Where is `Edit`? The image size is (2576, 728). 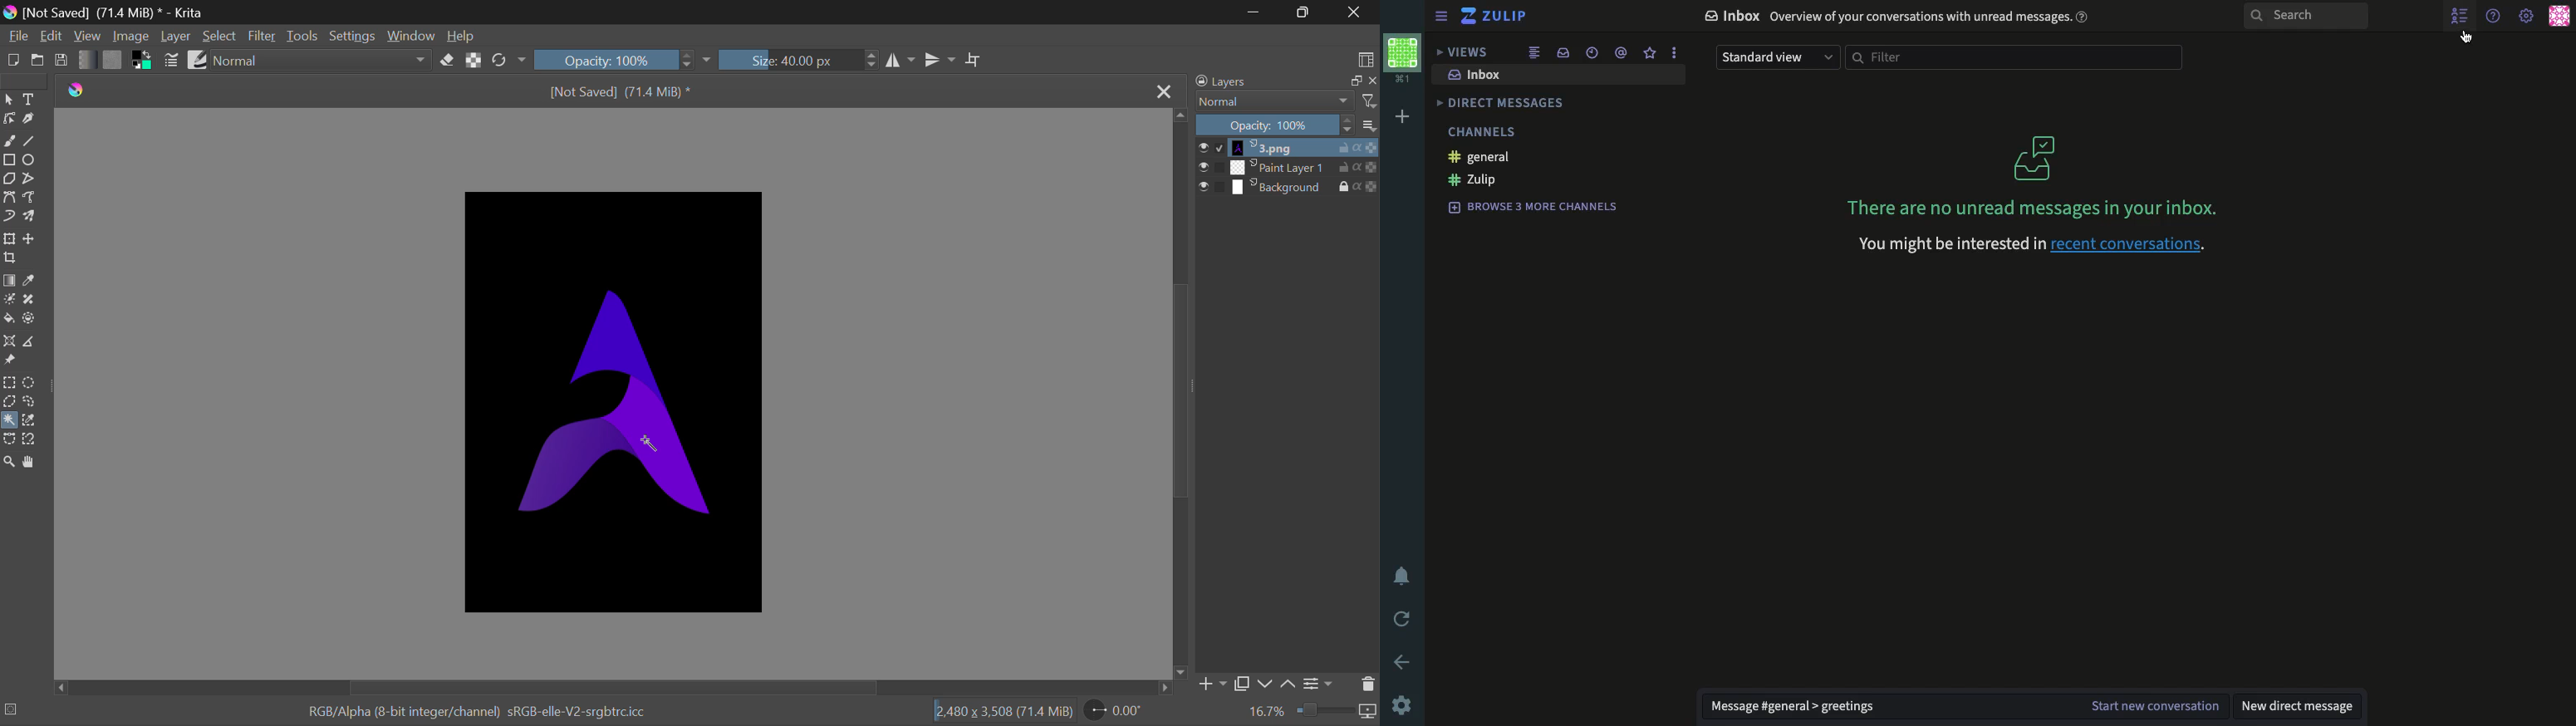
Edit is located at coordinates (53, 36).